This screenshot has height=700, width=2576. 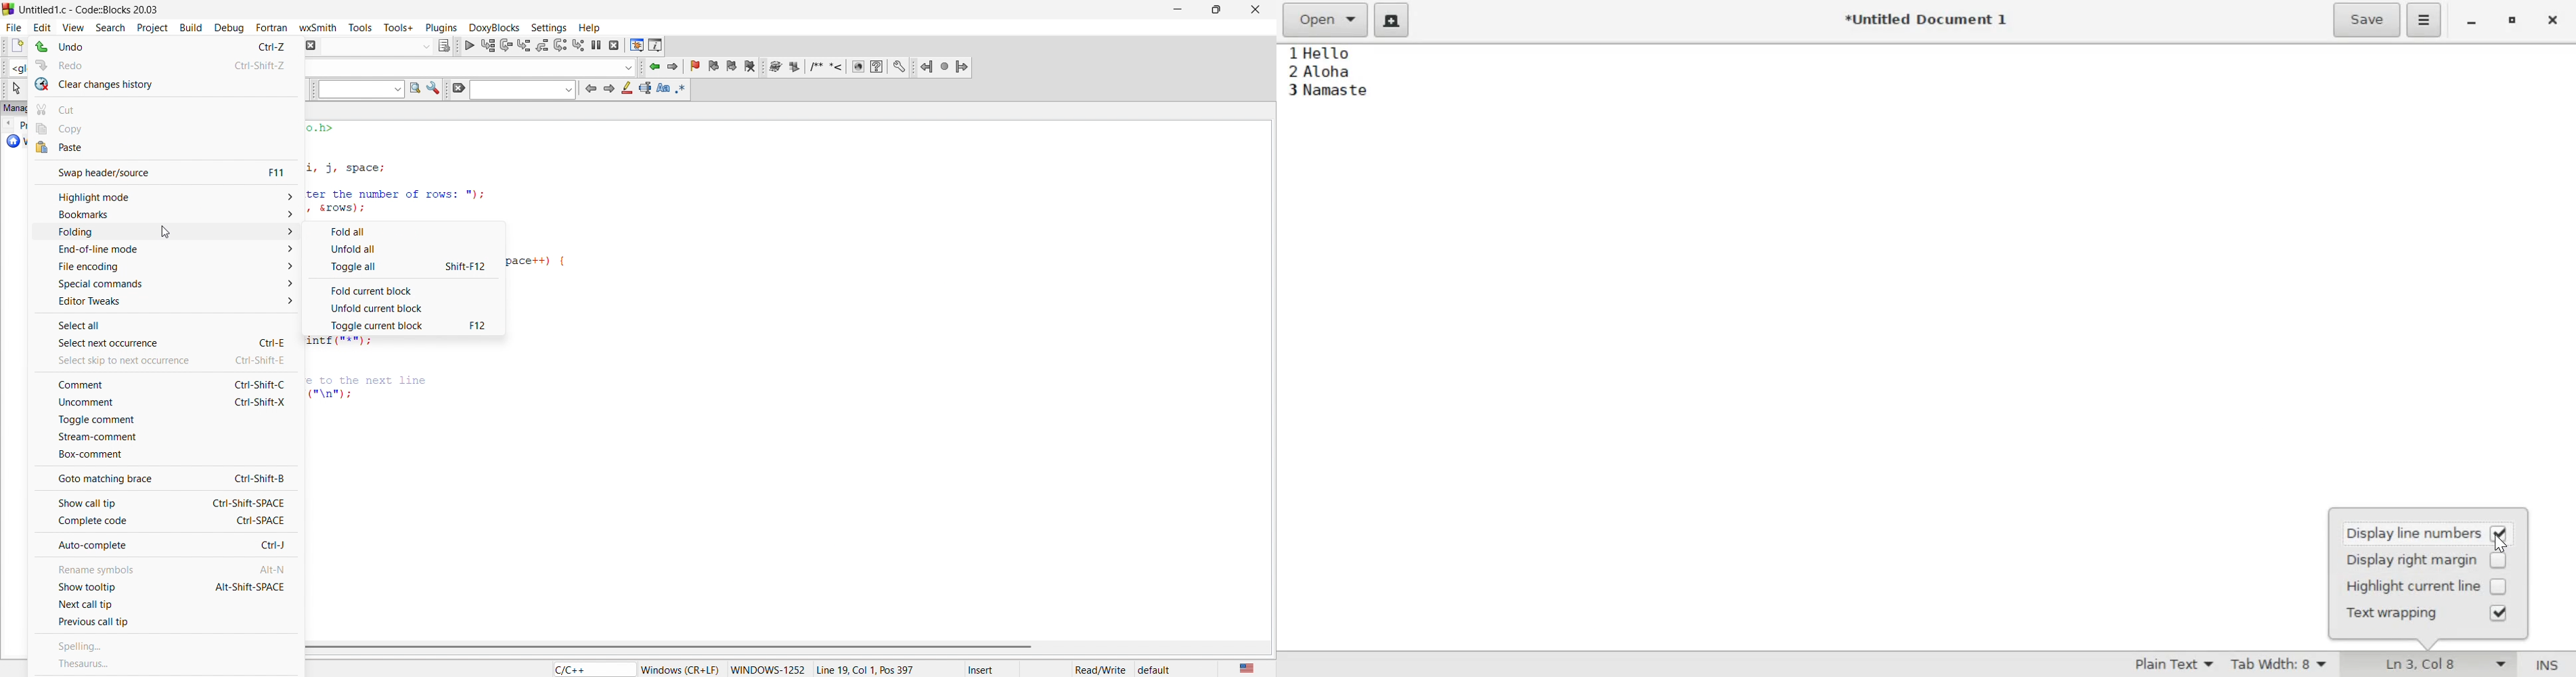 I want to click on Windows (CR+LF), so click(x=680, y=670).